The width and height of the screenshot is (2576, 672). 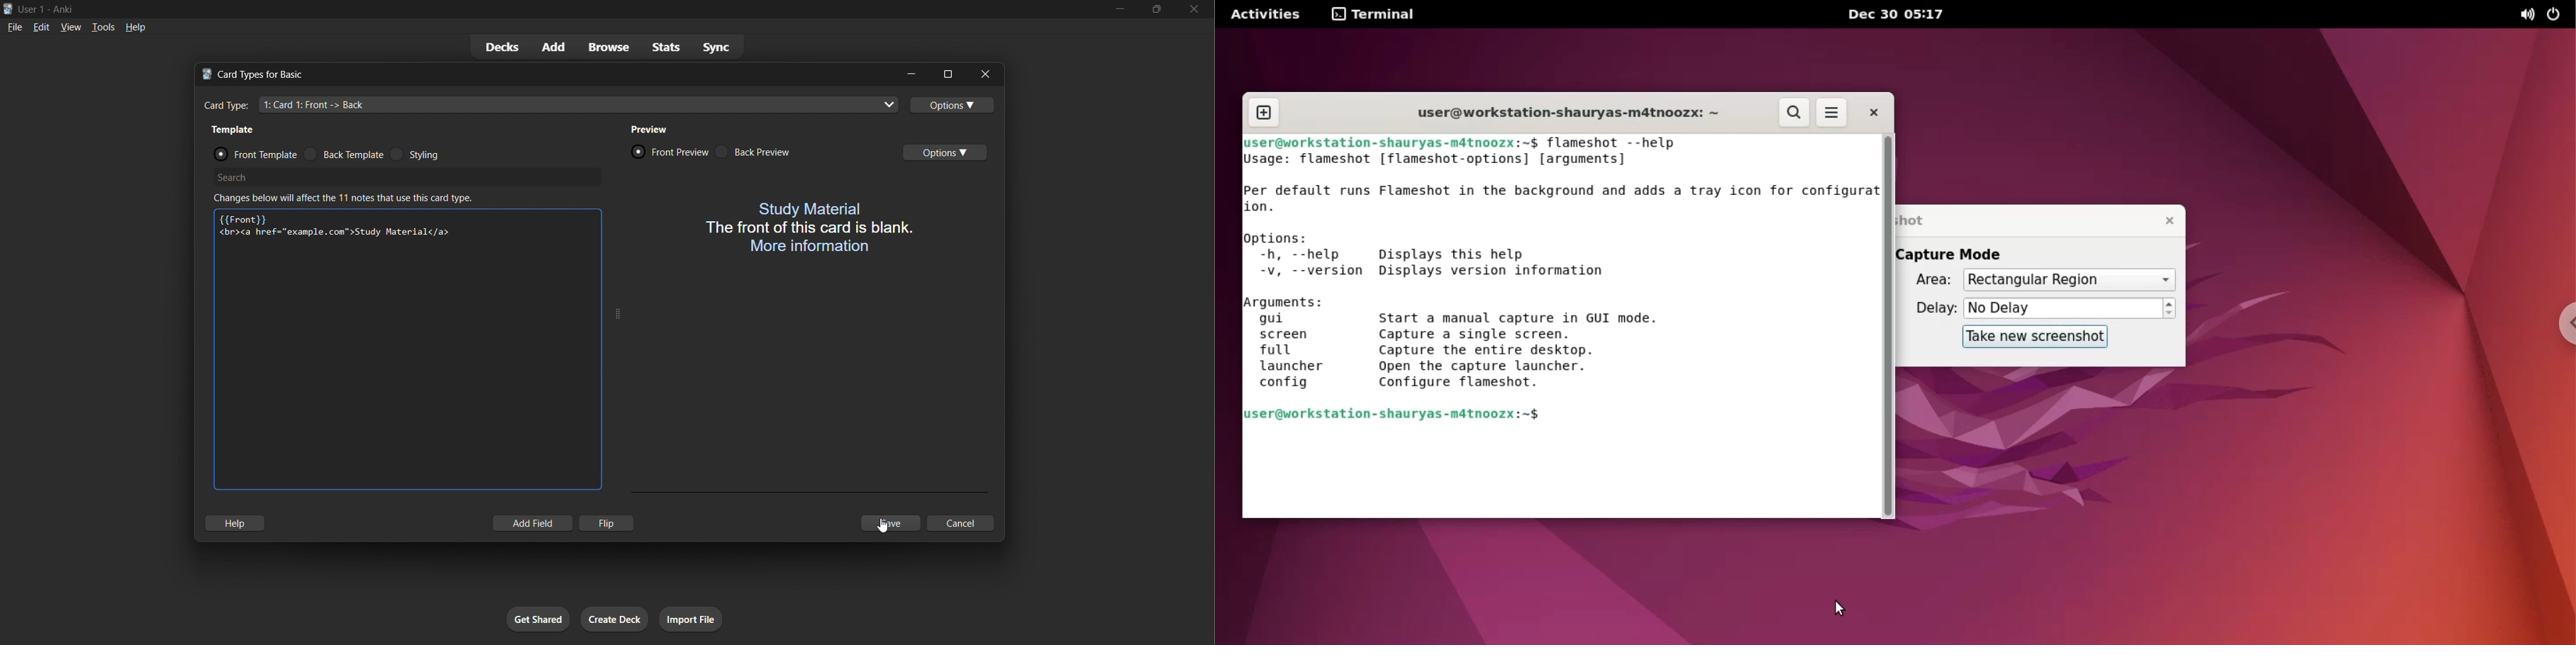 What do you see at coordinates (540, 75) in the screenshot?
I see `title bar` at bounding box center [540, 75].